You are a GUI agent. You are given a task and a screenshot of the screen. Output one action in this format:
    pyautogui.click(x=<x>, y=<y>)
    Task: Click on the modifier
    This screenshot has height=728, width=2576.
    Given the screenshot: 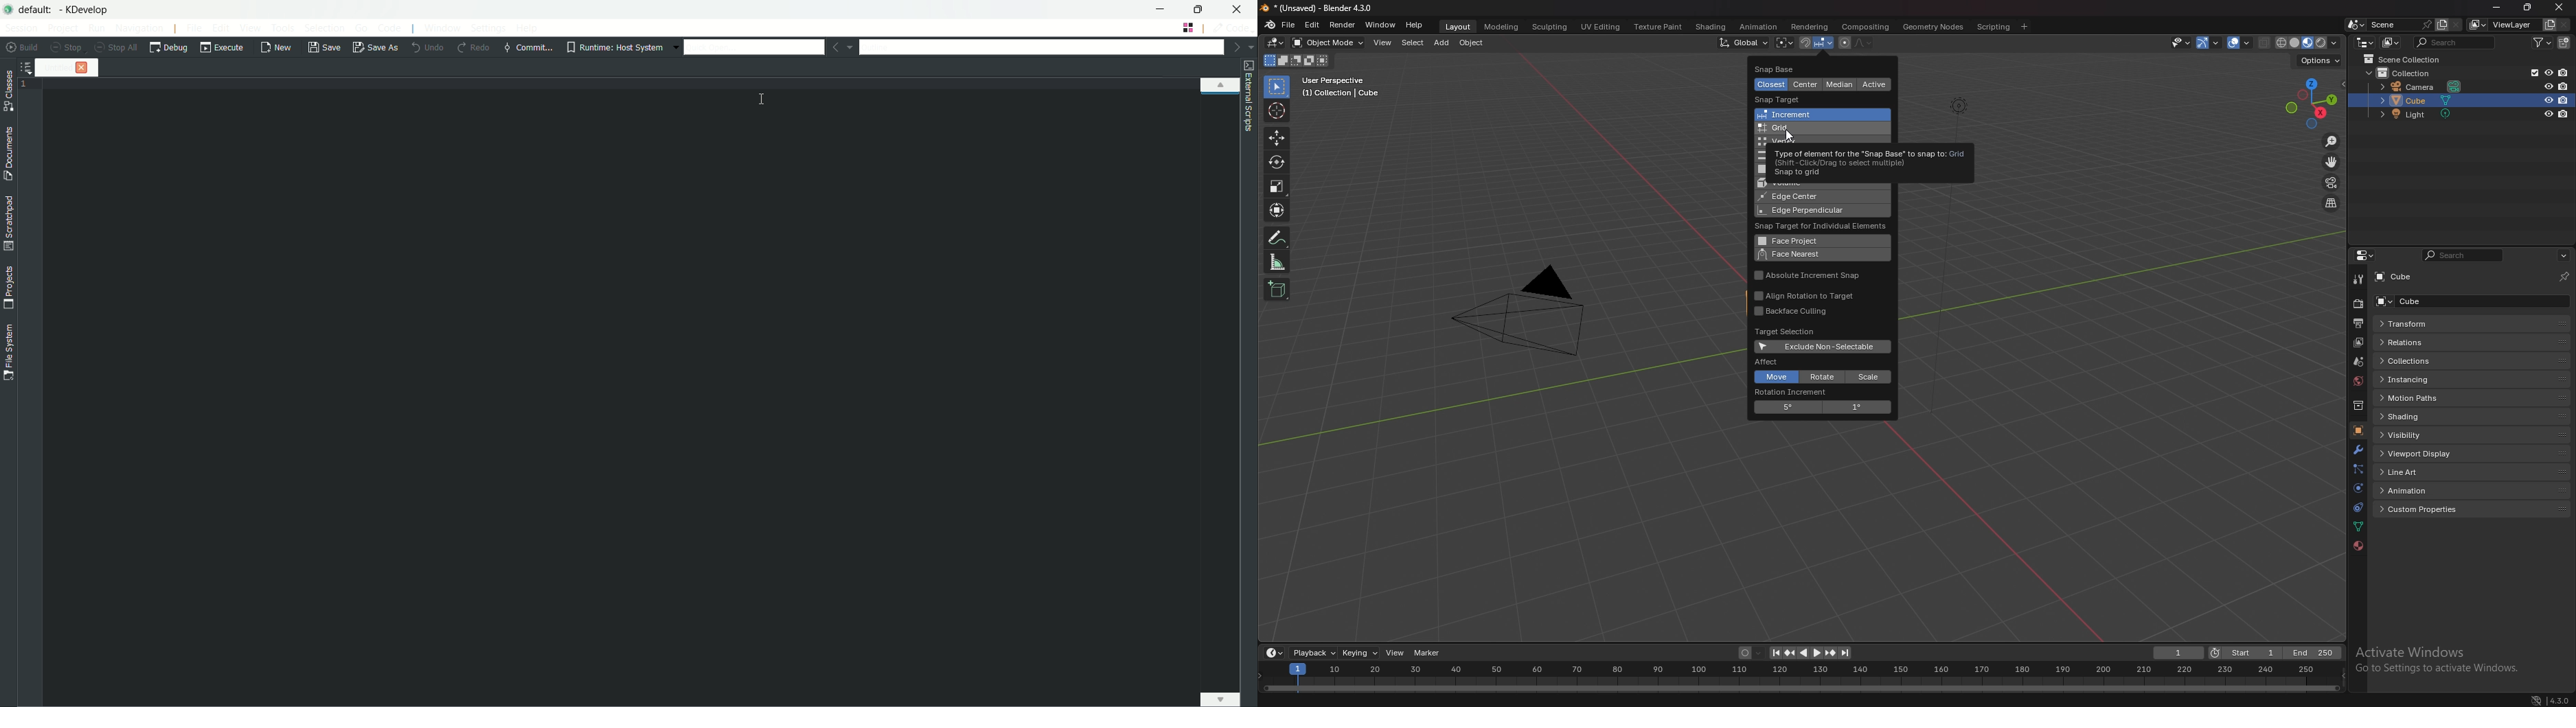 What is the action you would take?
    pyautogui.click(x=2358, y=450)
    